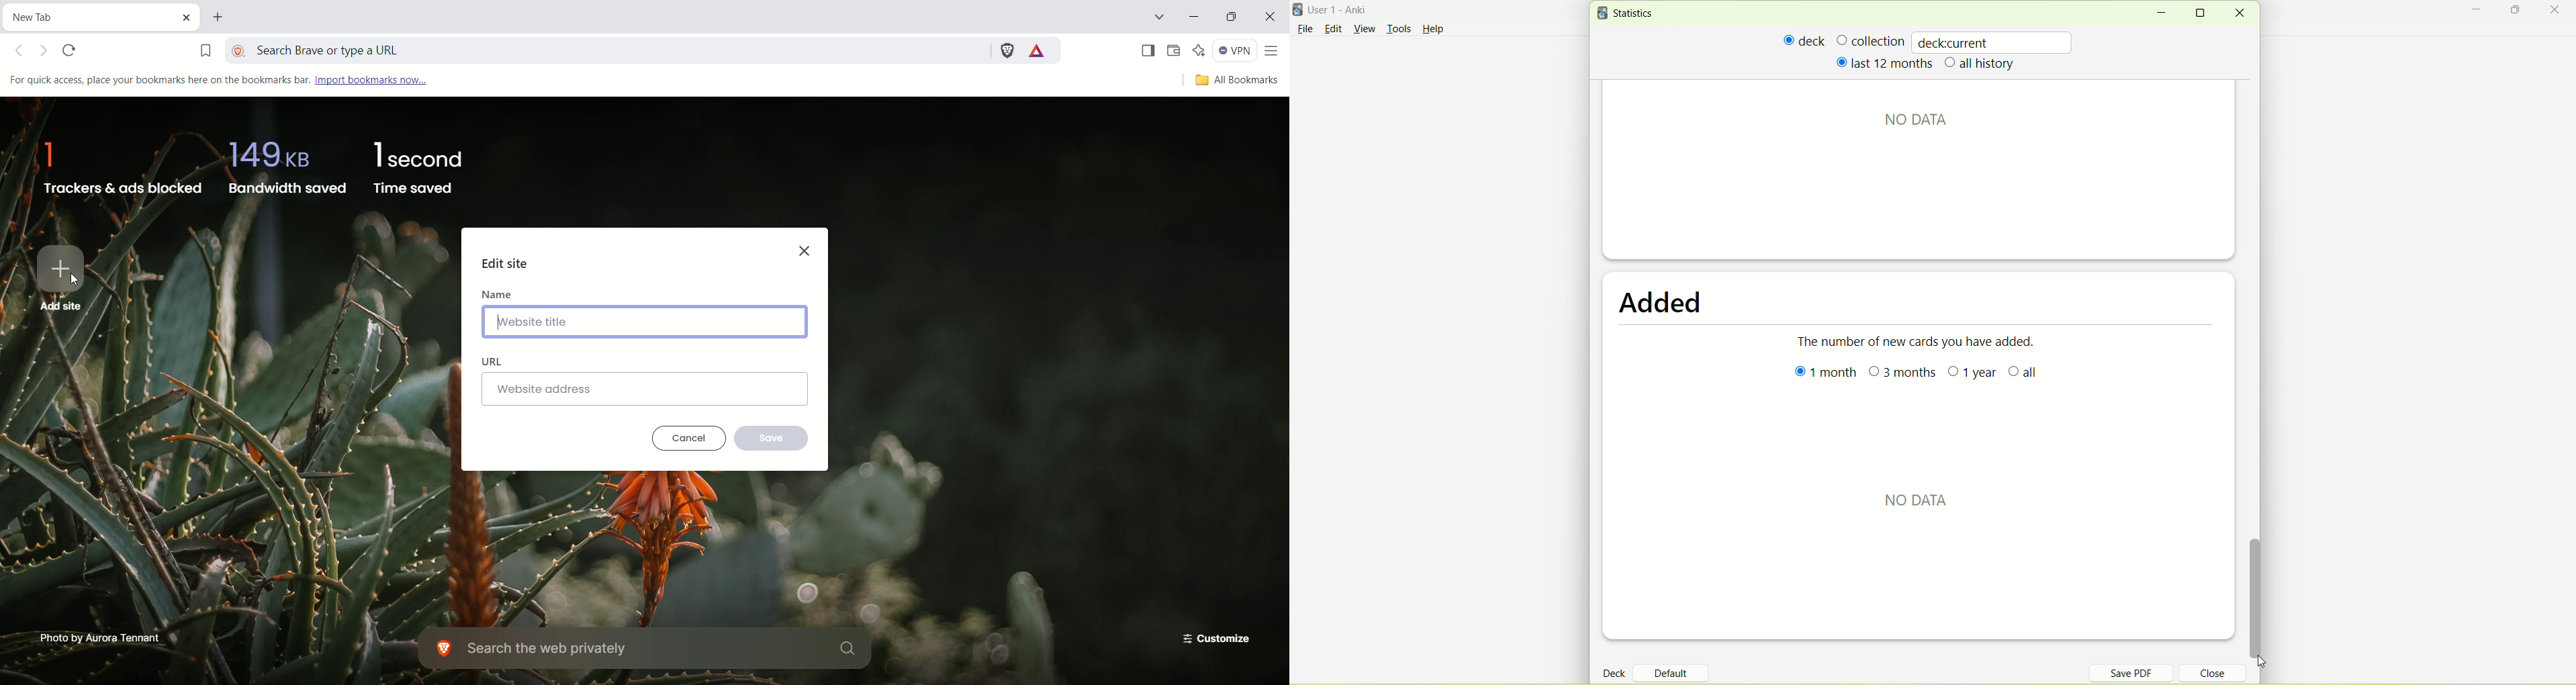  I want to click on text, so click(1928, 120).